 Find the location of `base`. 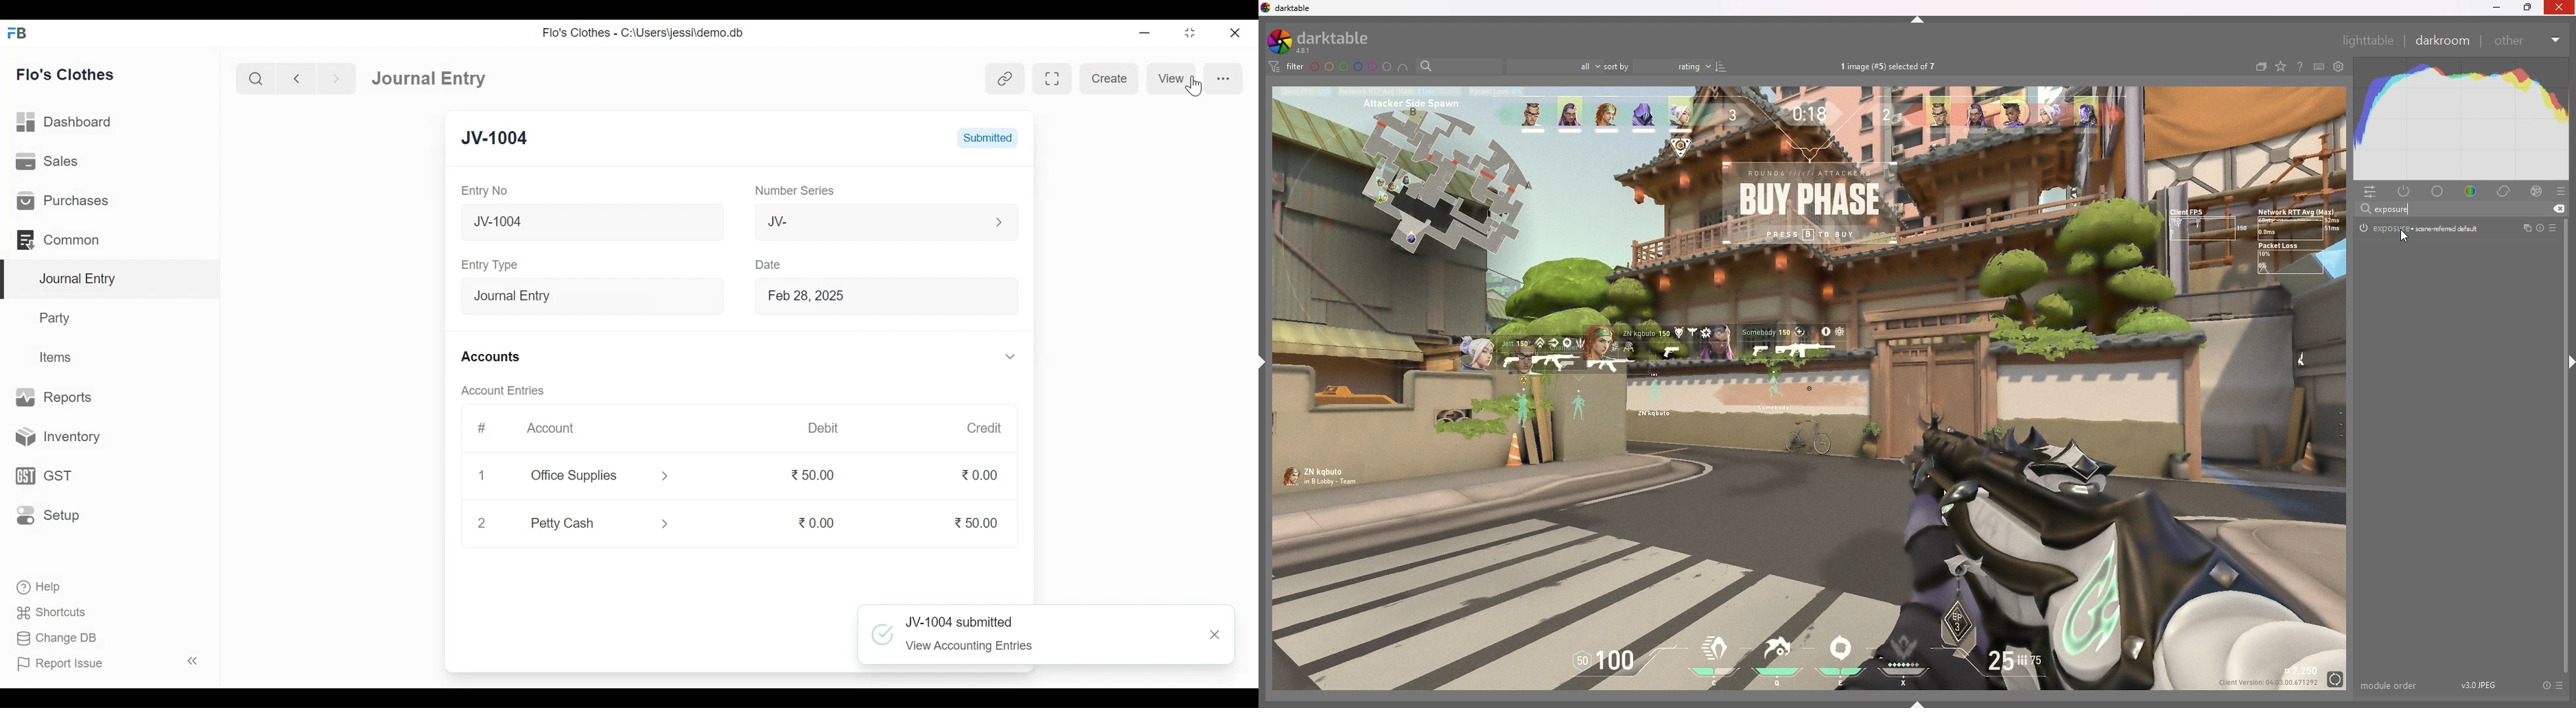

base is located at coordinates (2438, 192).